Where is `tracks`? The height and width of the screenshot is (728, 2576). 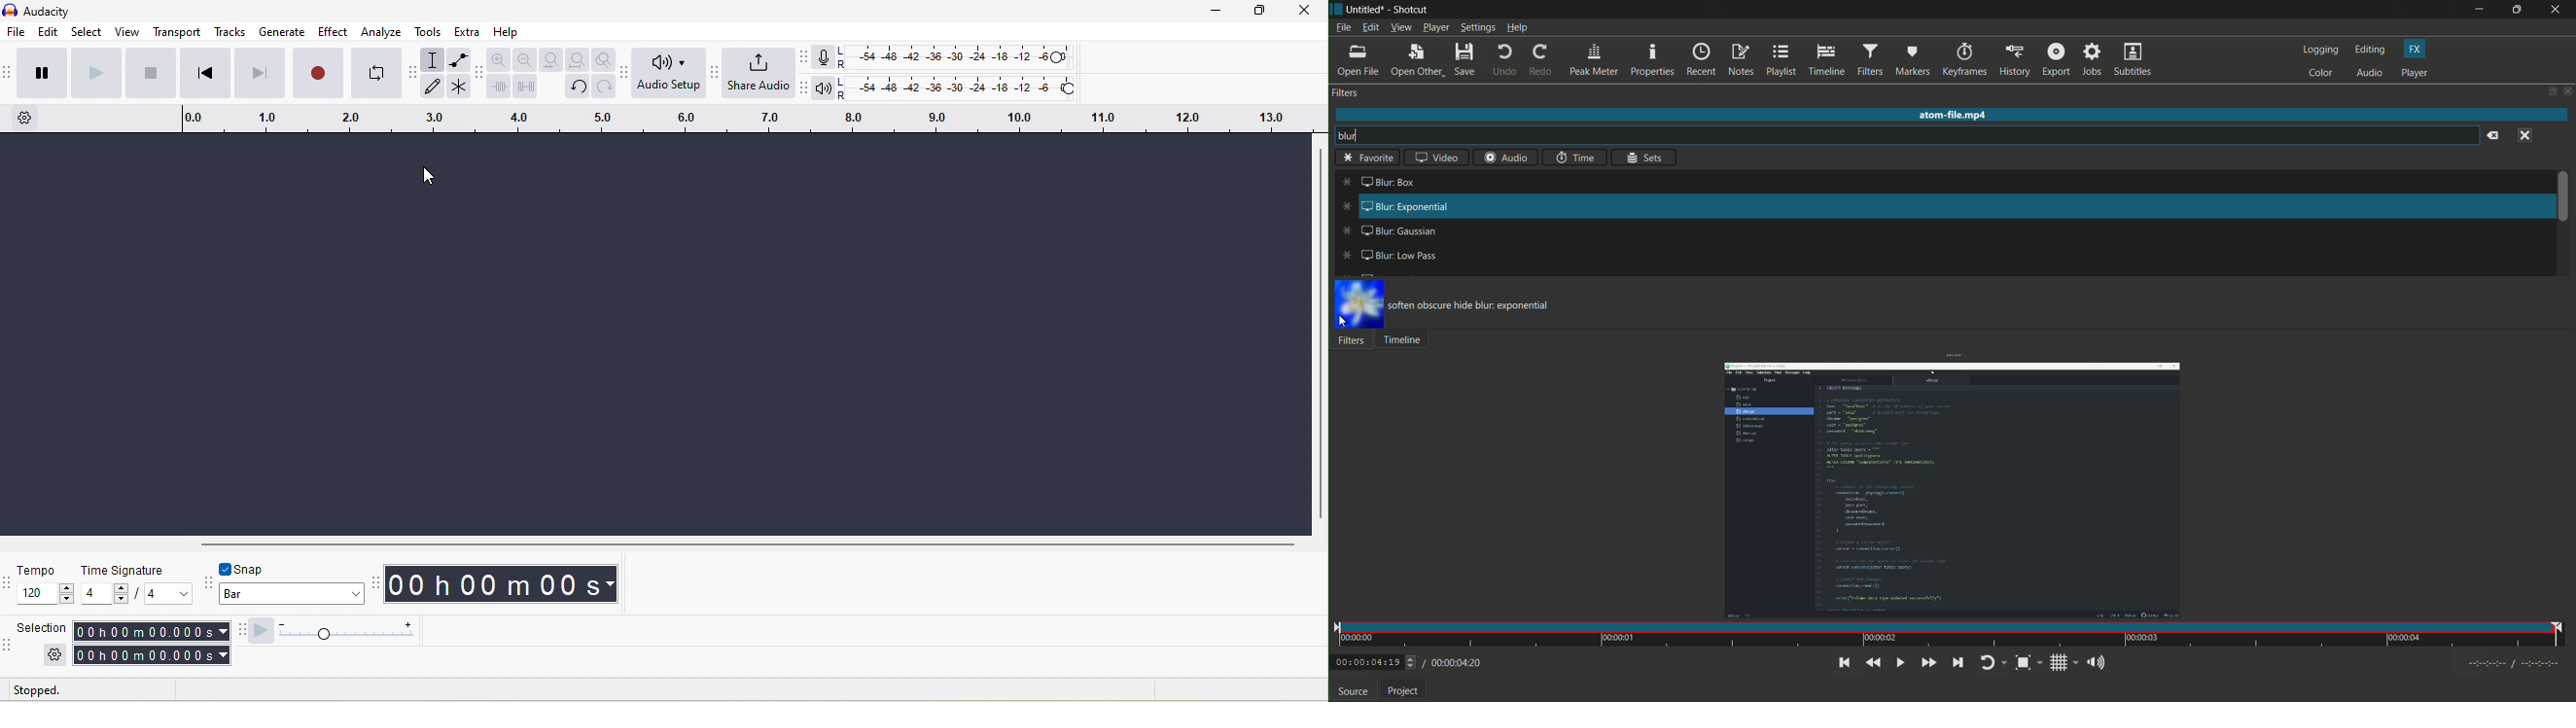 tracks is located at coordinates (228, 31).